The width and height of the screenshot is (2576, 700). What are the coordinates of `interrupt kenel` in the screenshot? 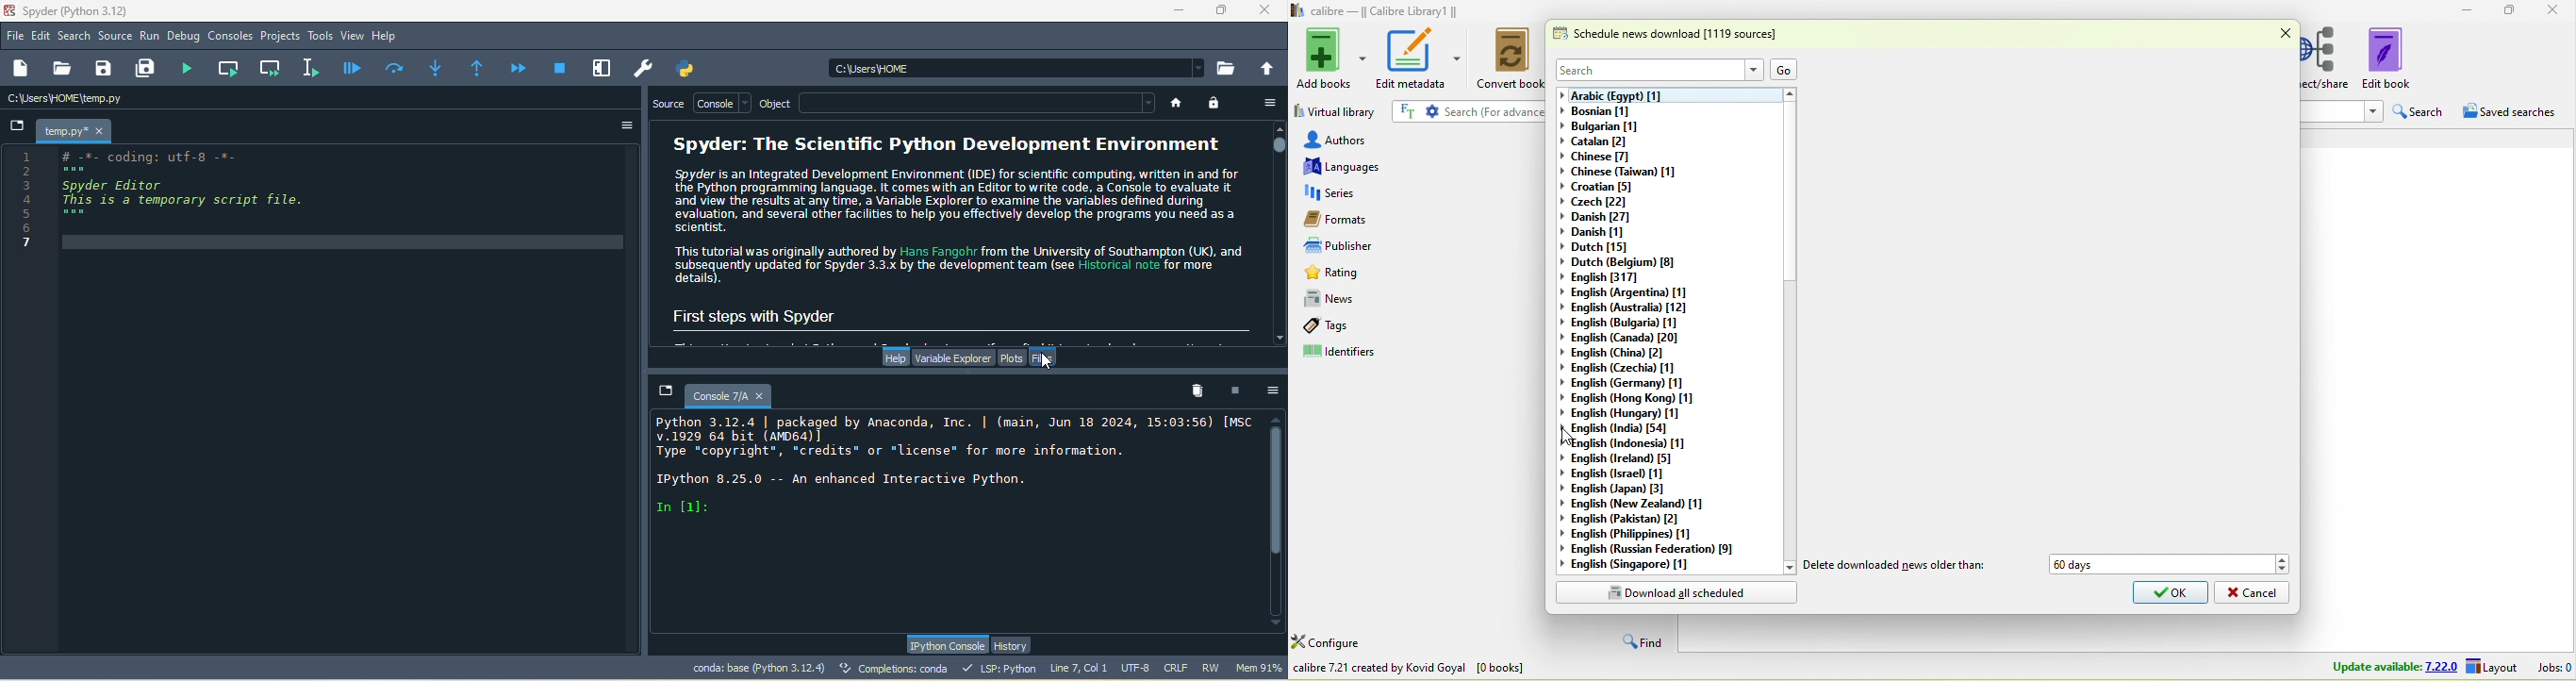 It's located at (1239, 390).